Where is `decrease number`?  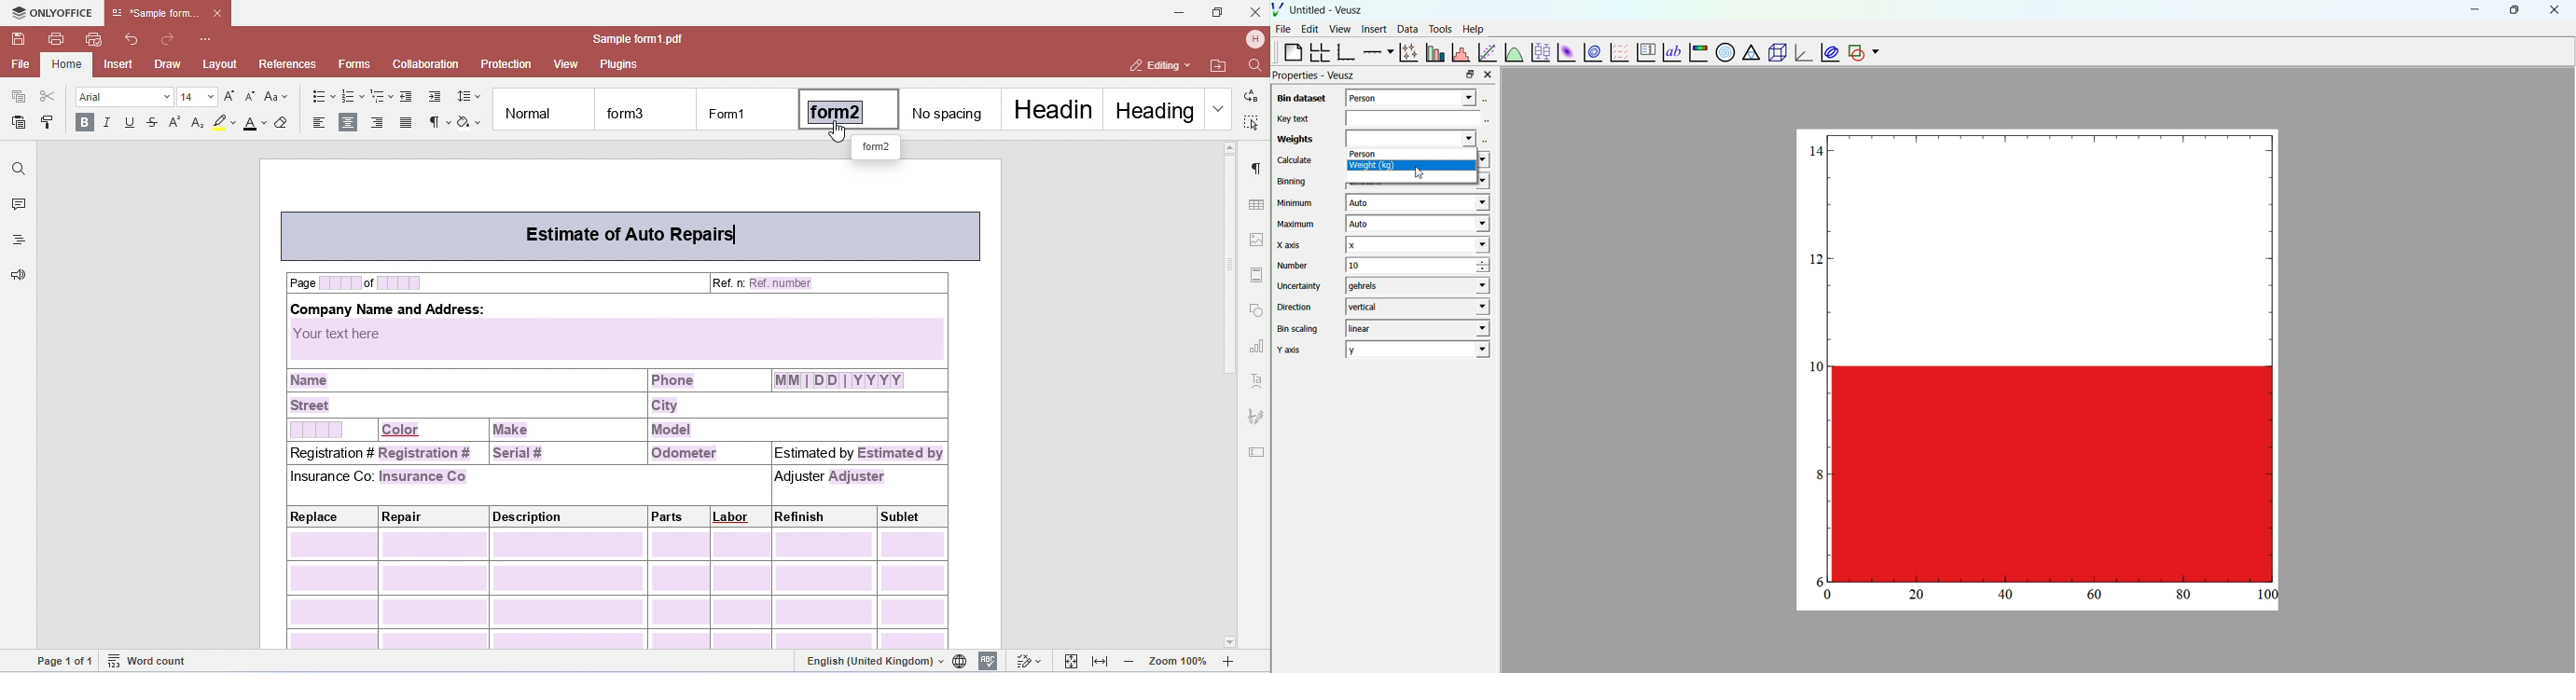 decrease number is located at coordinates (1491, 271).